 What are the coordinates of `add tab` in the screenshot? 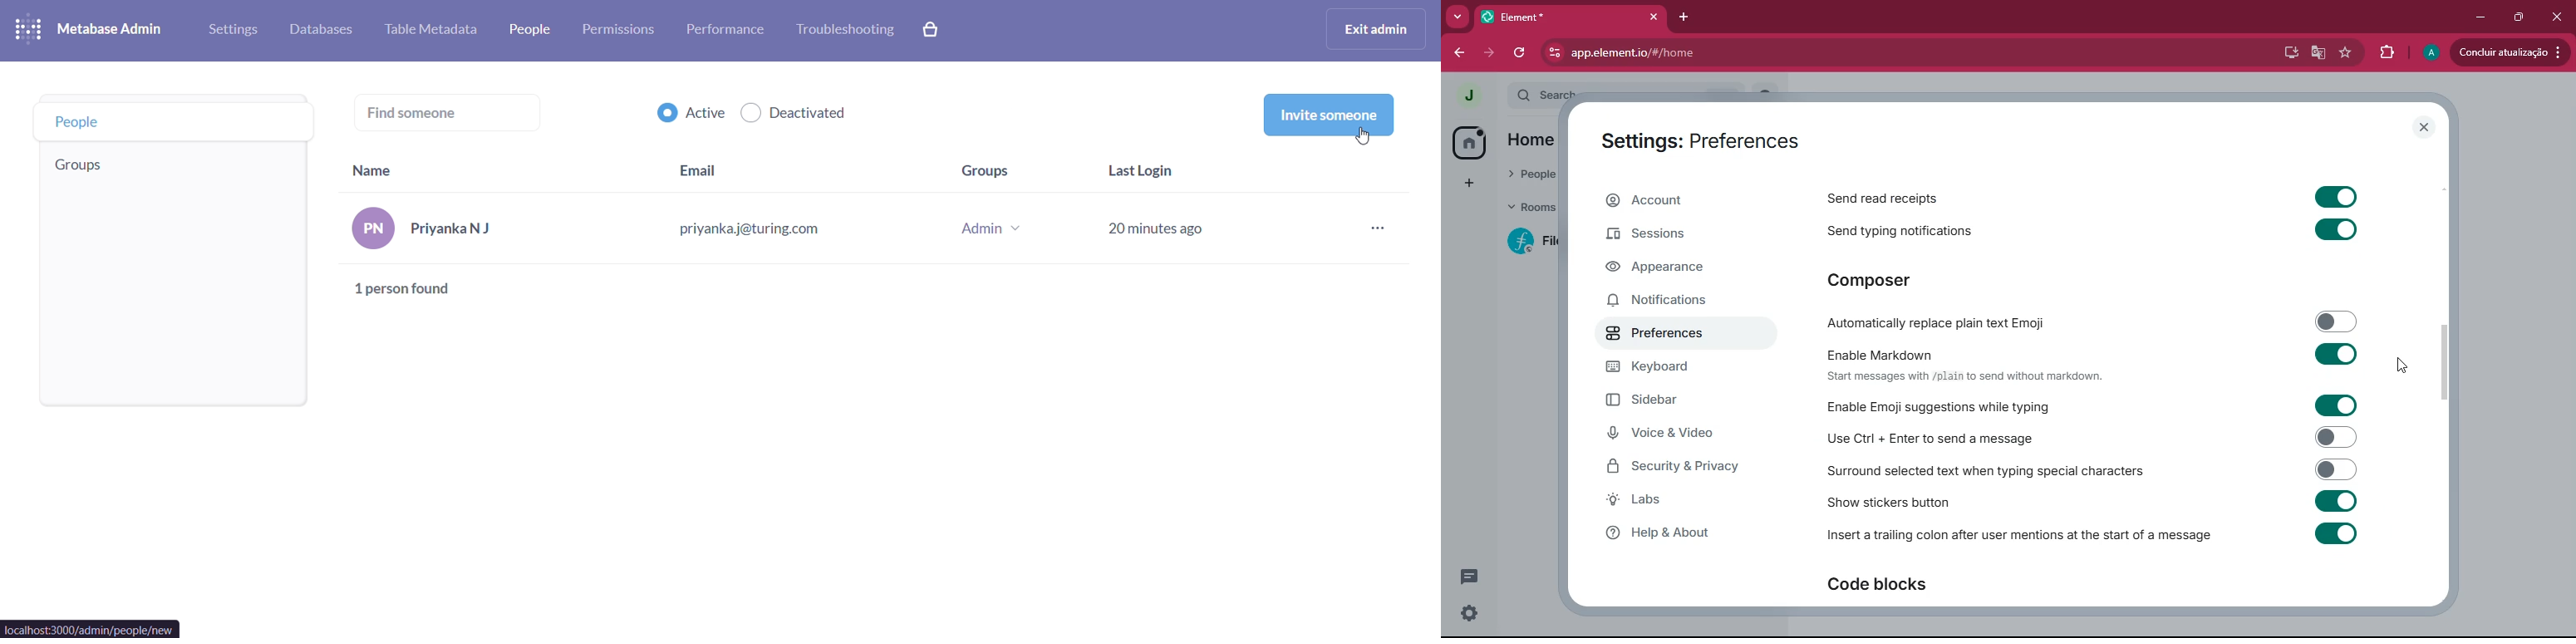 It's located at (1685, 17).